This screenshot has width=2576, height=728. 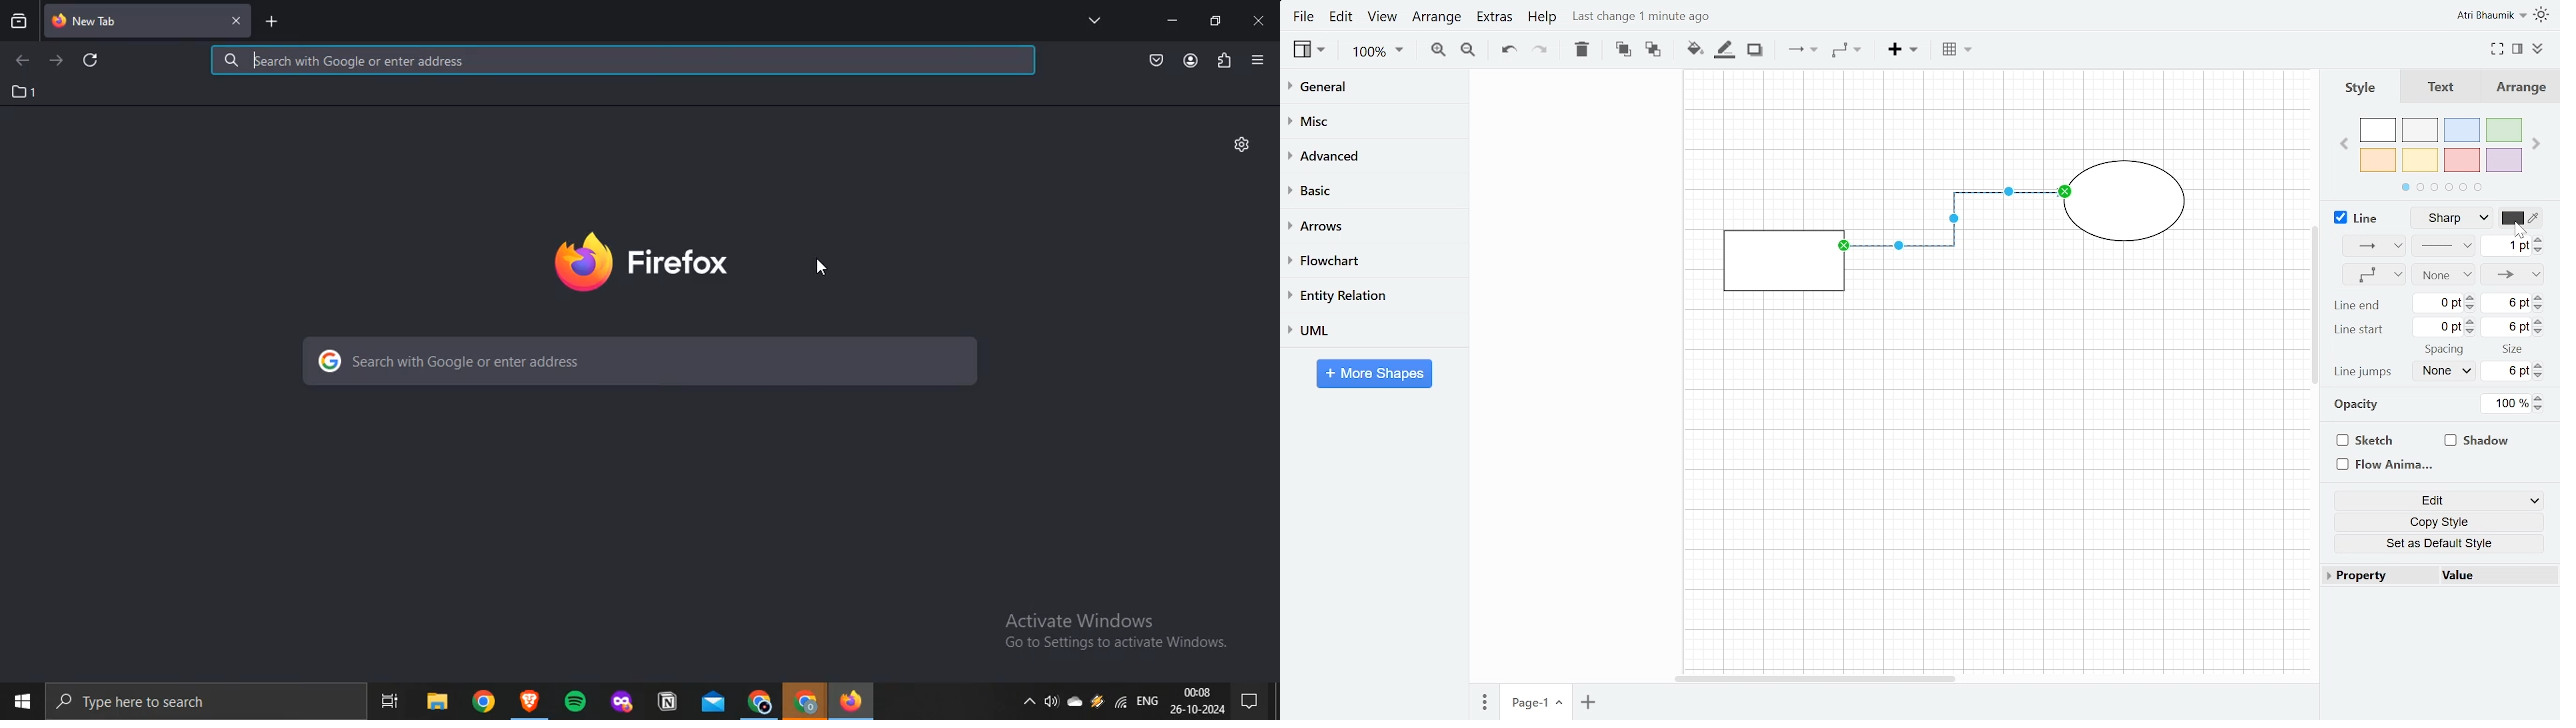 I want to click on notion, so click(x=665, y=698).